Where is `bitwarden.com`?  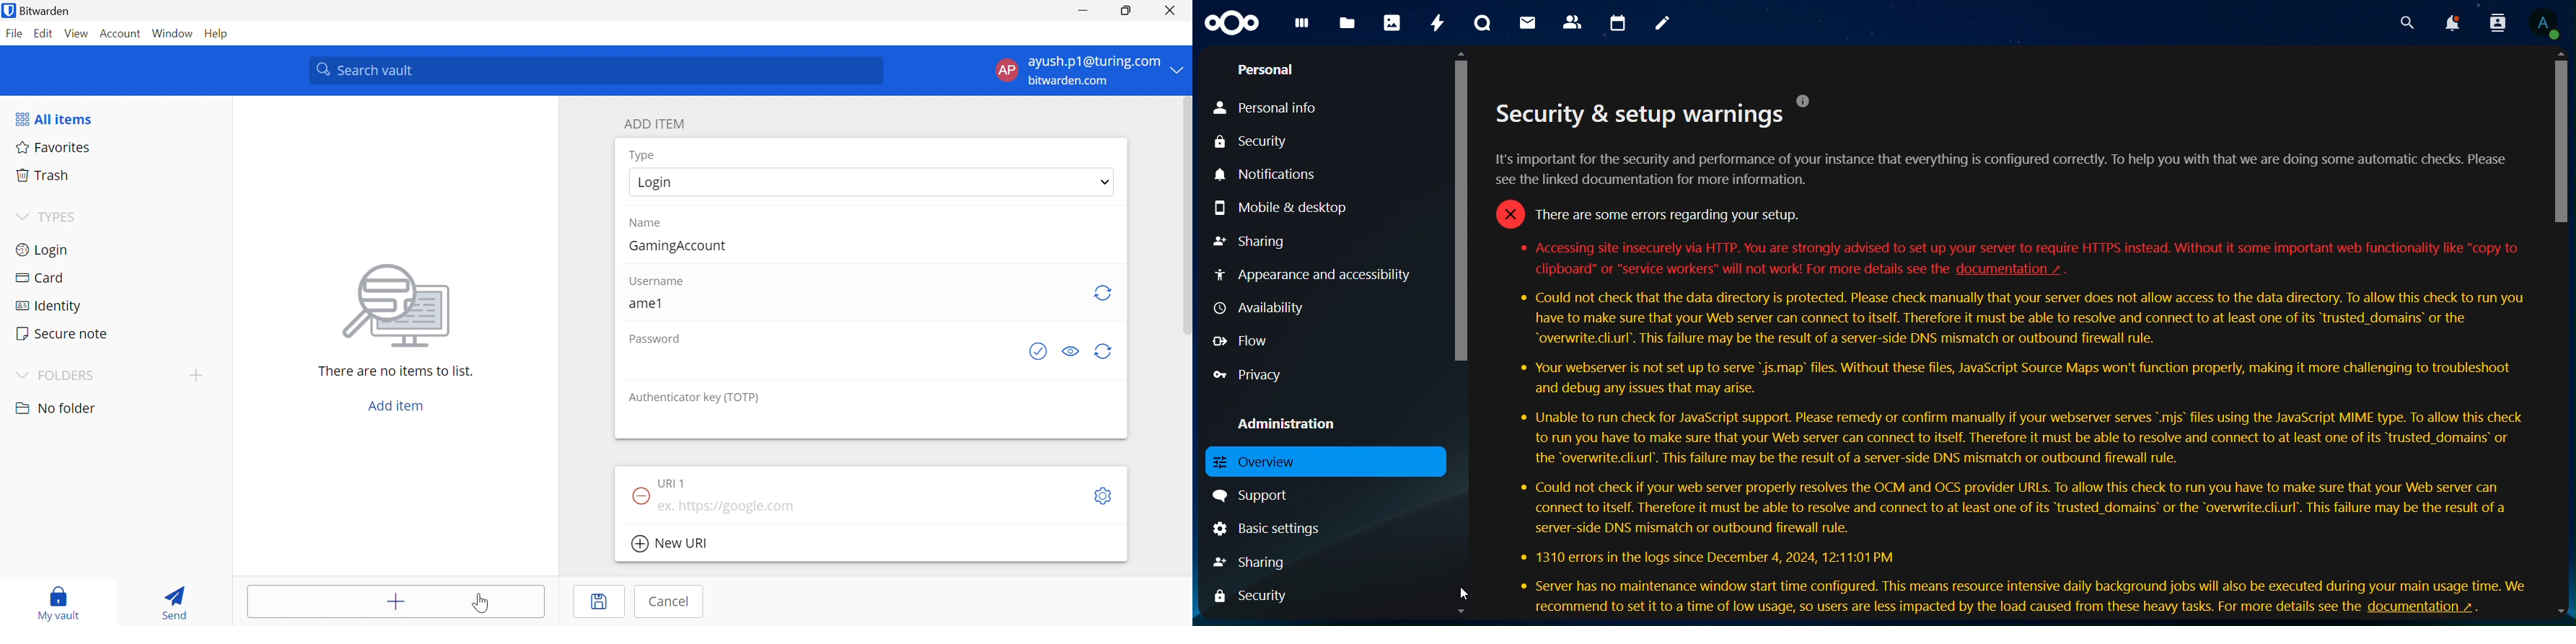 bitwarden.com is located at coordinates (1069, 81).